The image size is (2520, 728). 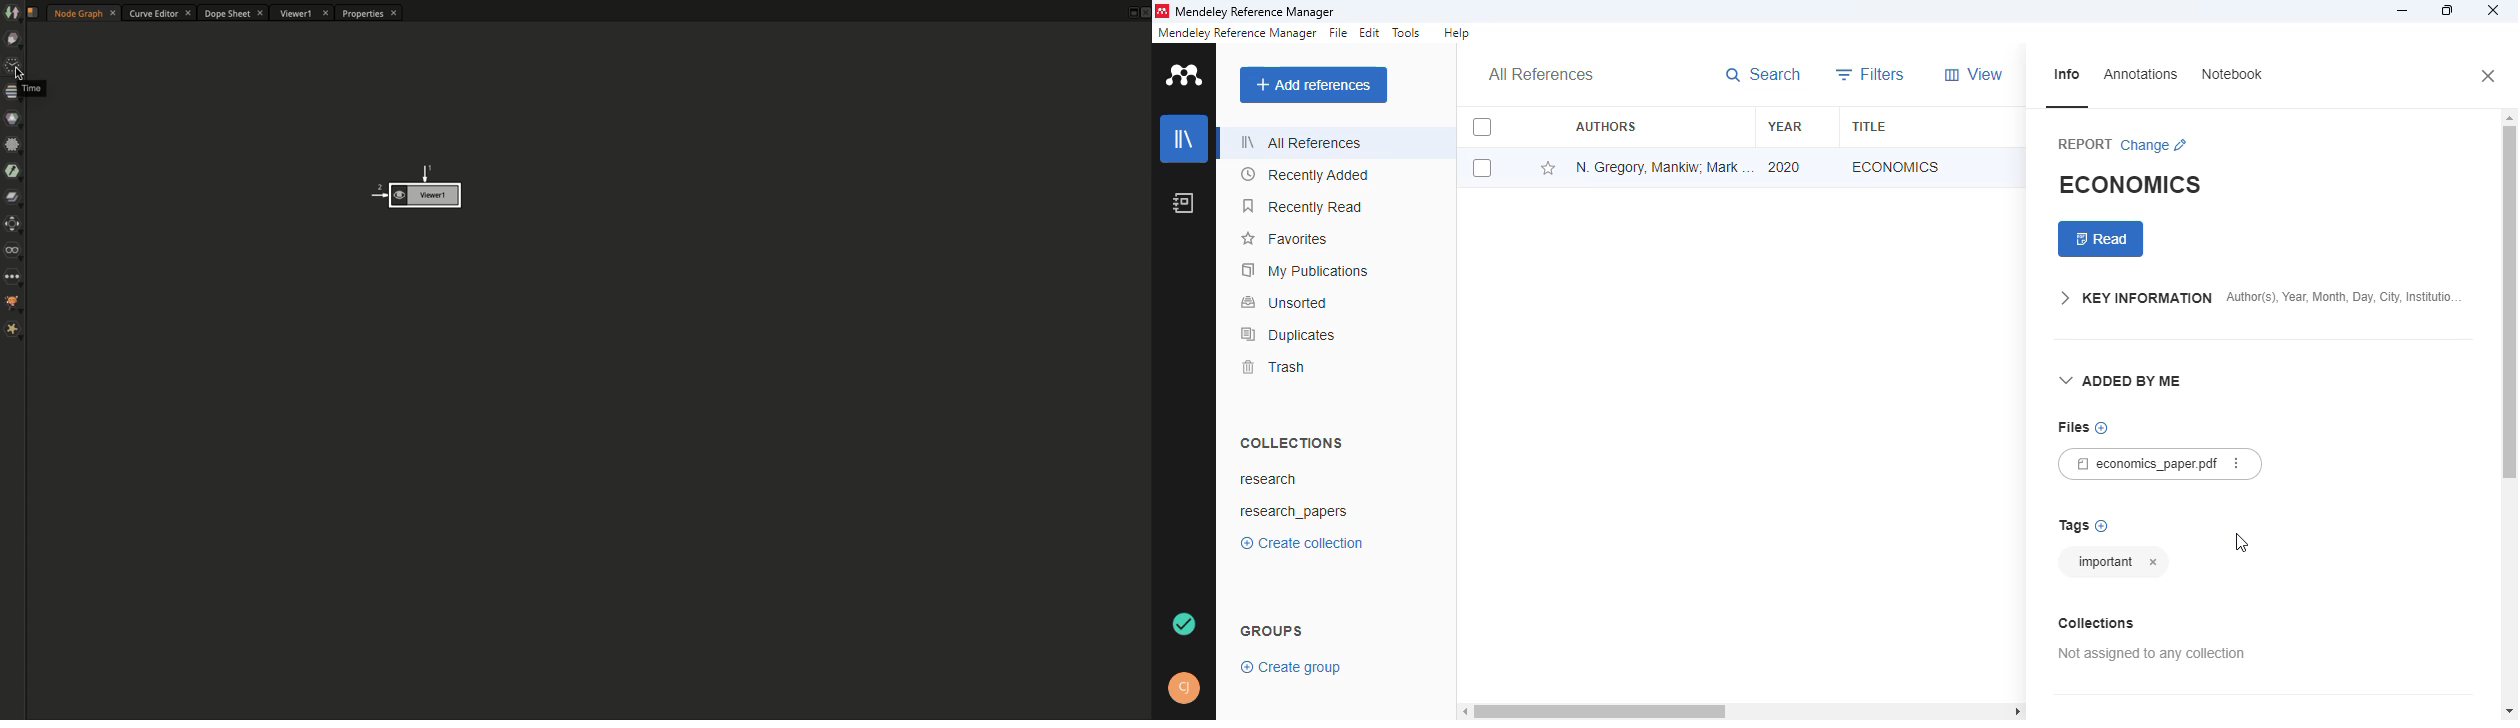 I want to click on file, so click(x=1339, y=33).